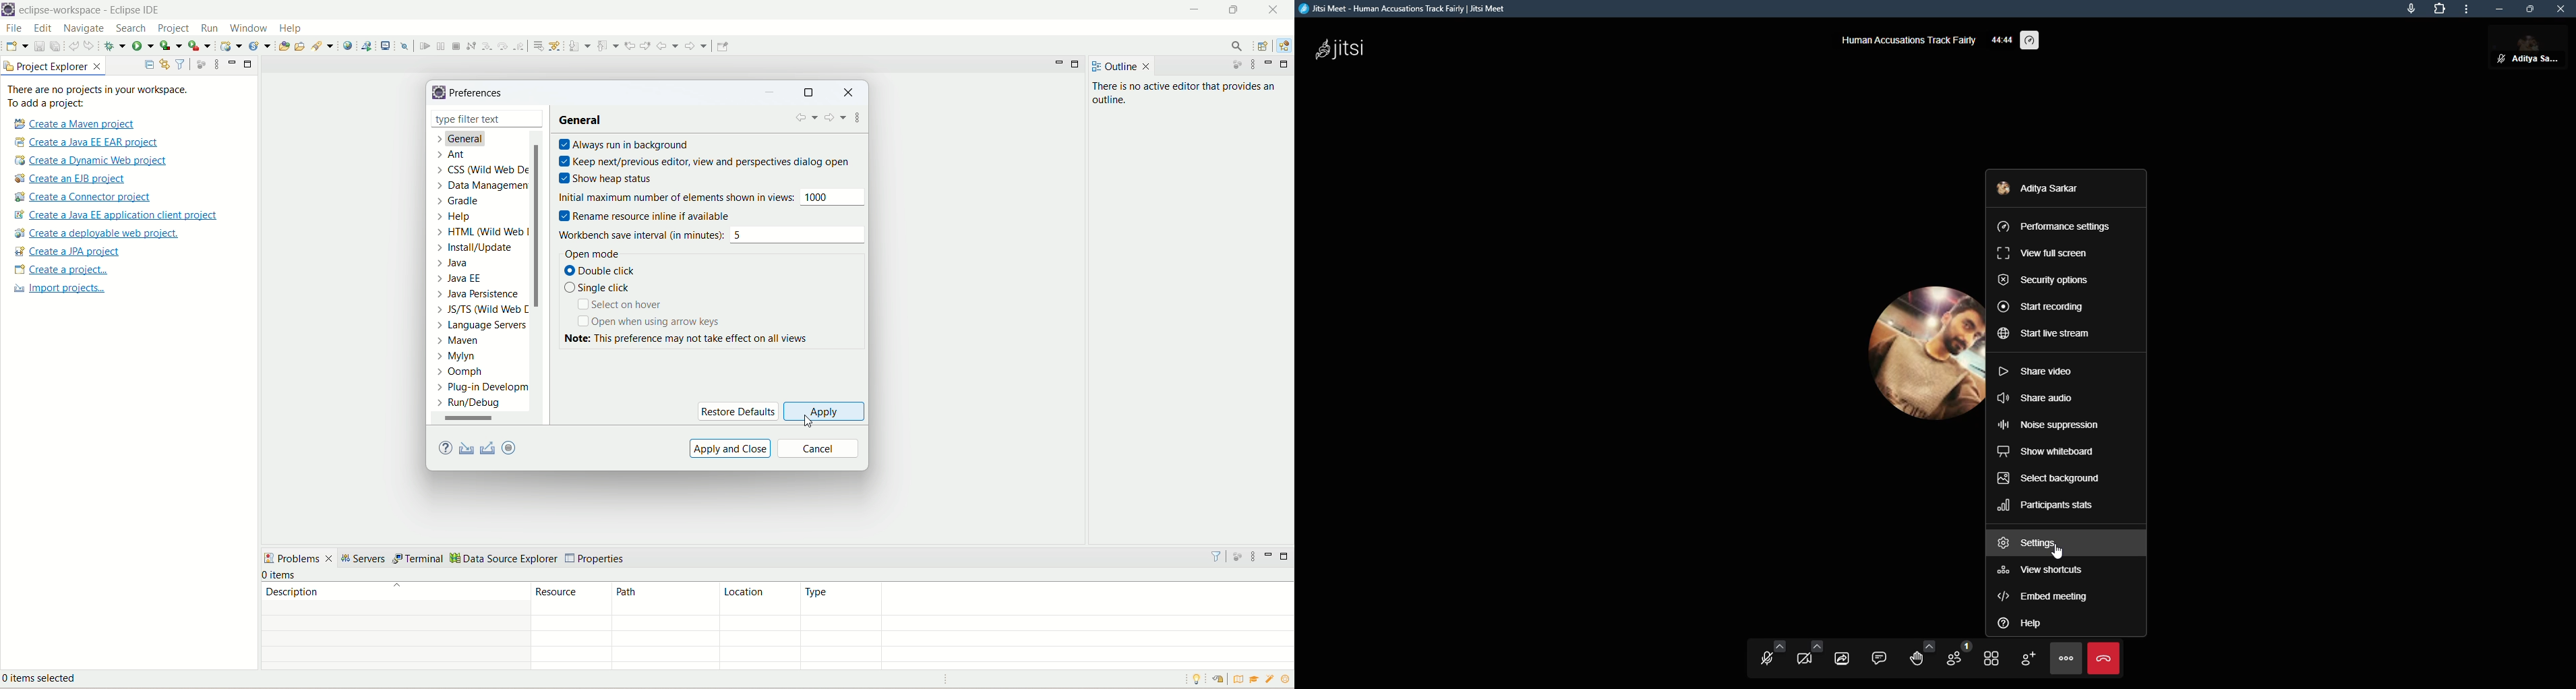 The height and width of the screenshot is (700, 2576). Describe the element at coordinates (758, 599) in the screenshot. I see `location` at that location.